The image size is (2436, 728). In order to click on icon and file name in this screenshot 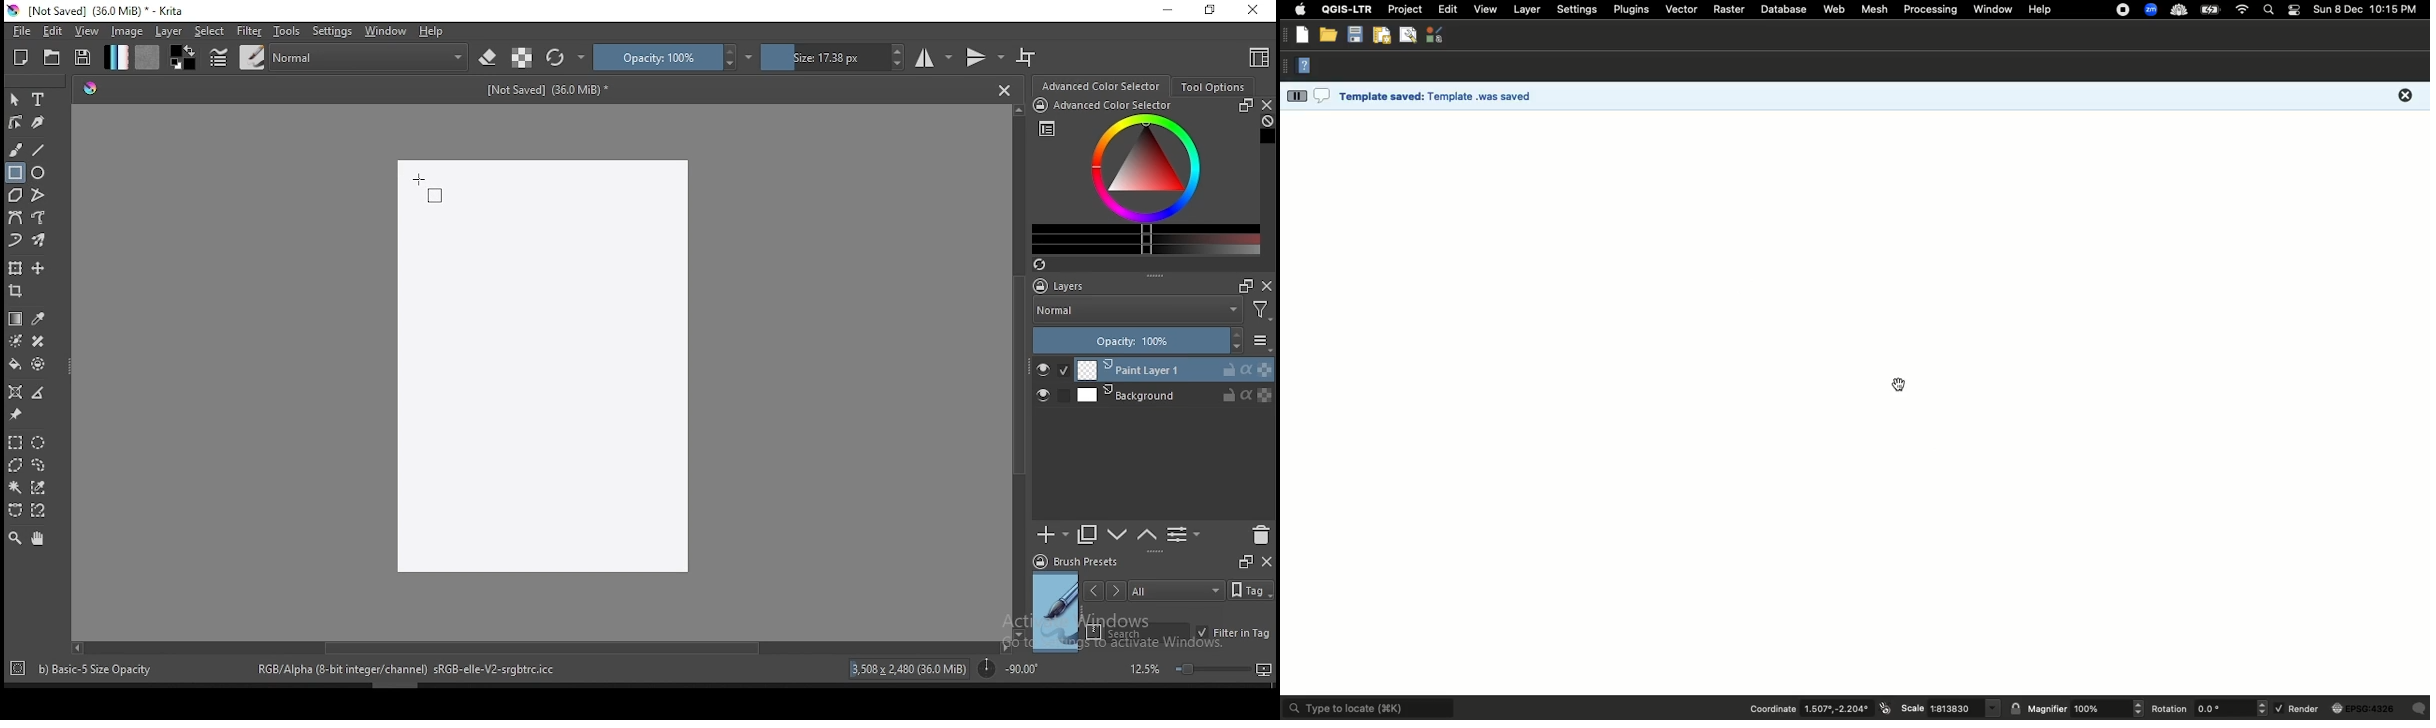, I will do `click(99, 11)`.